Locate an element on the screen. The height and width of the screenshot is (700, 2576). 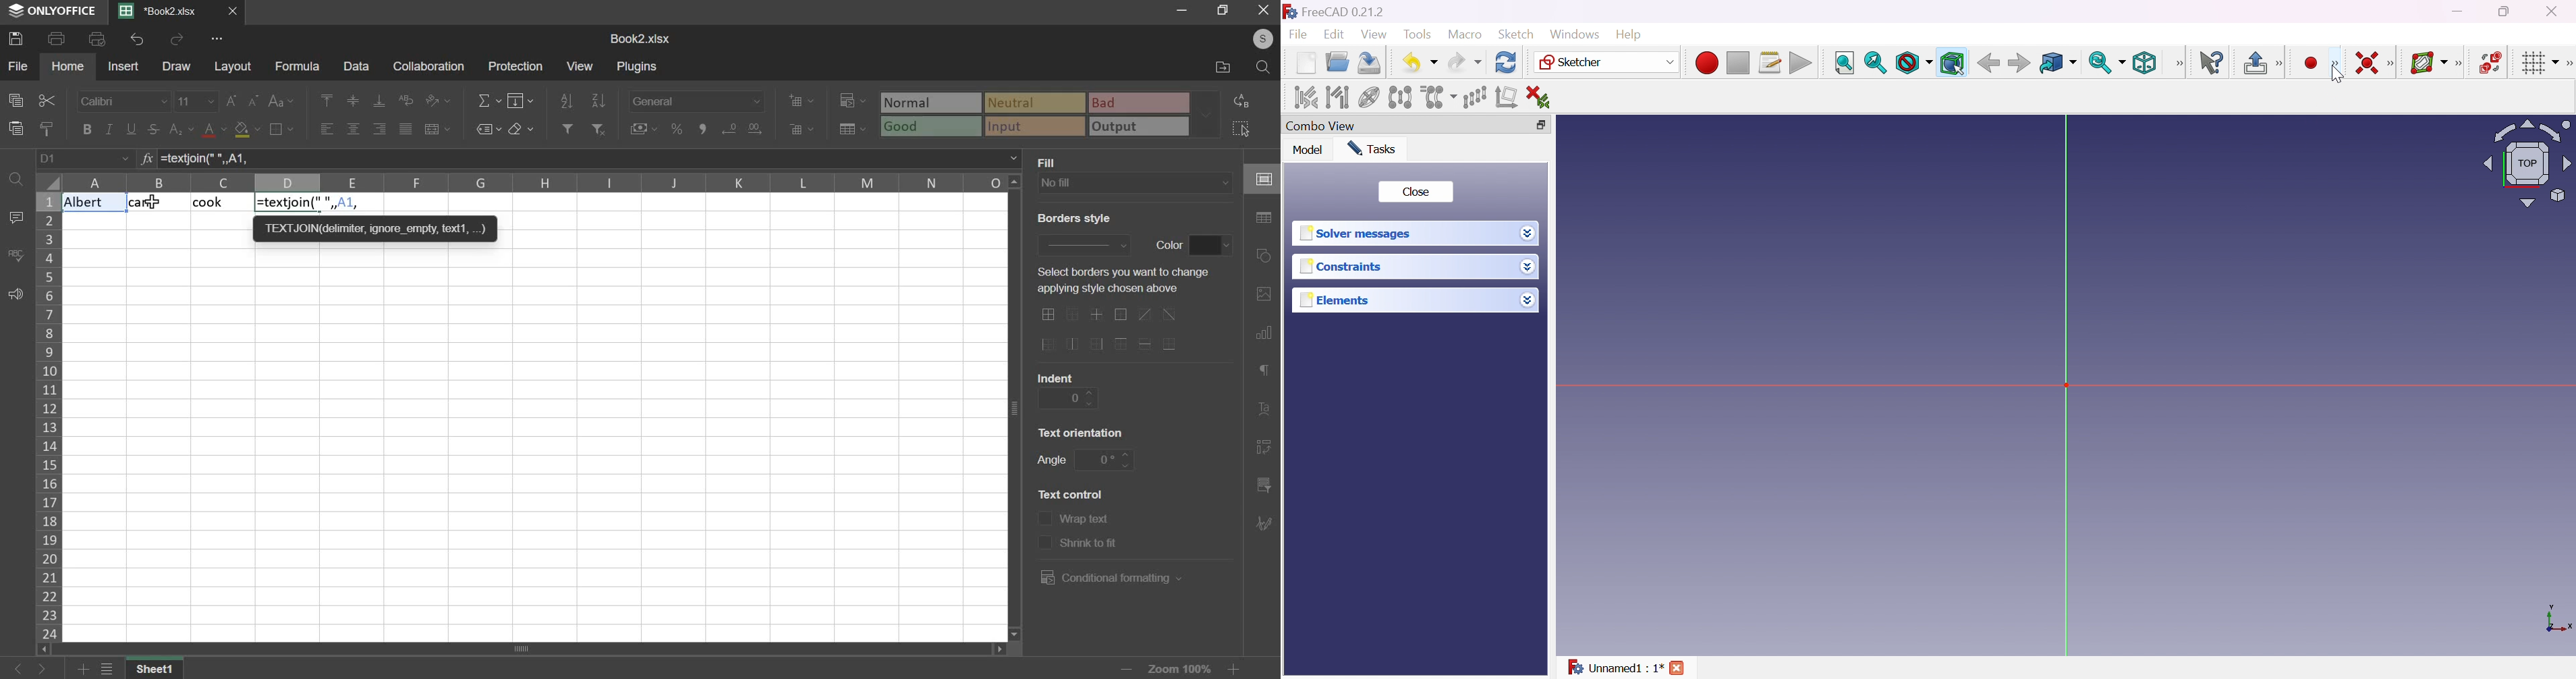
Sketcher edit tools is located at coordinates (2568, 63).